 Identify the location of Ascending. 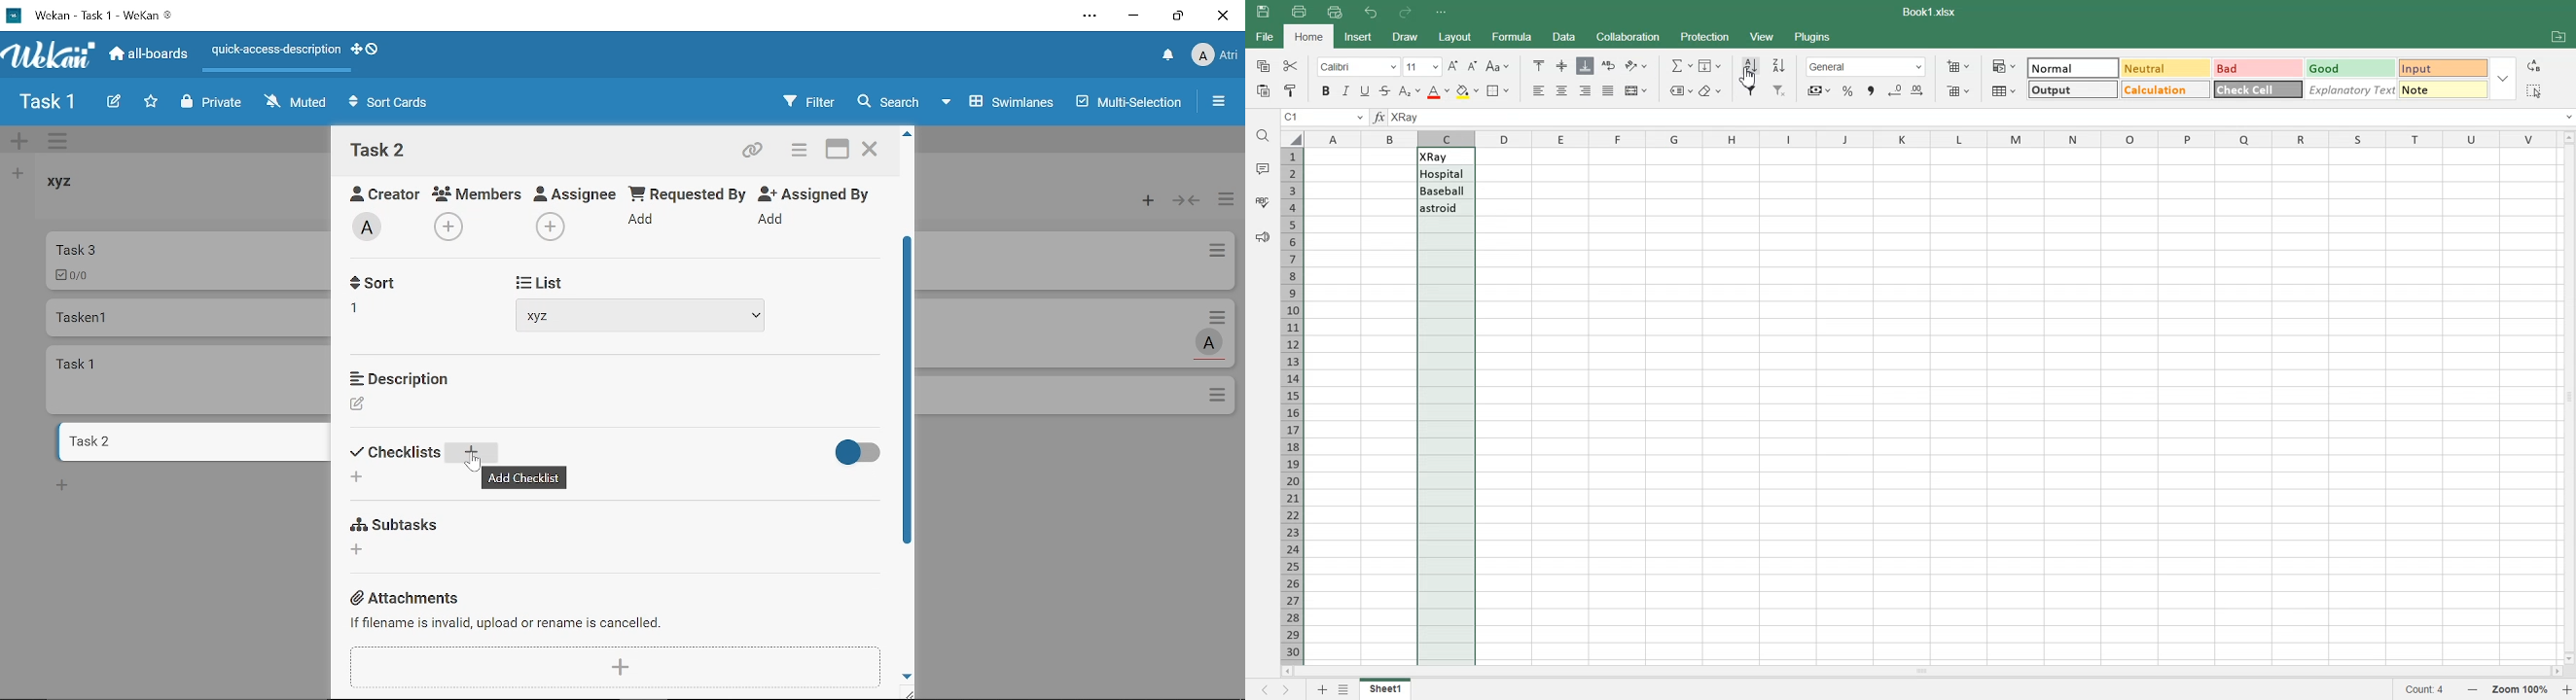
(1751, 65).